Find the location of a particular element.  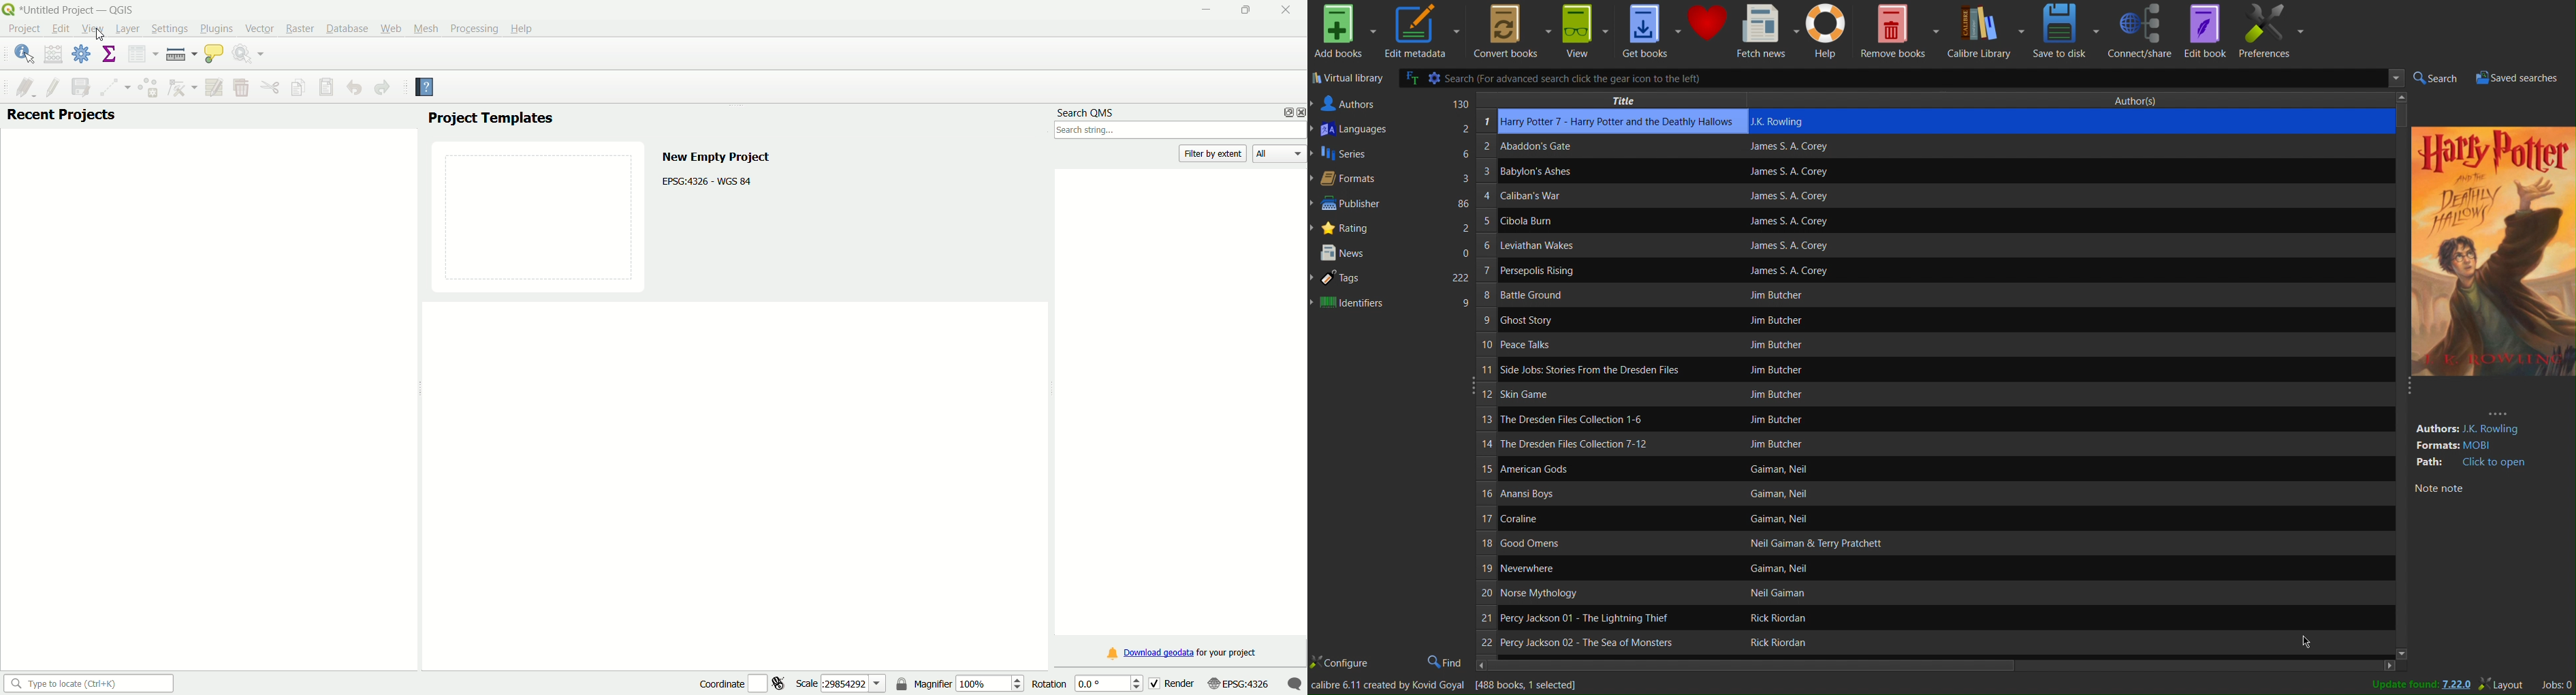

Book name is located at coordinates (1567, 569).